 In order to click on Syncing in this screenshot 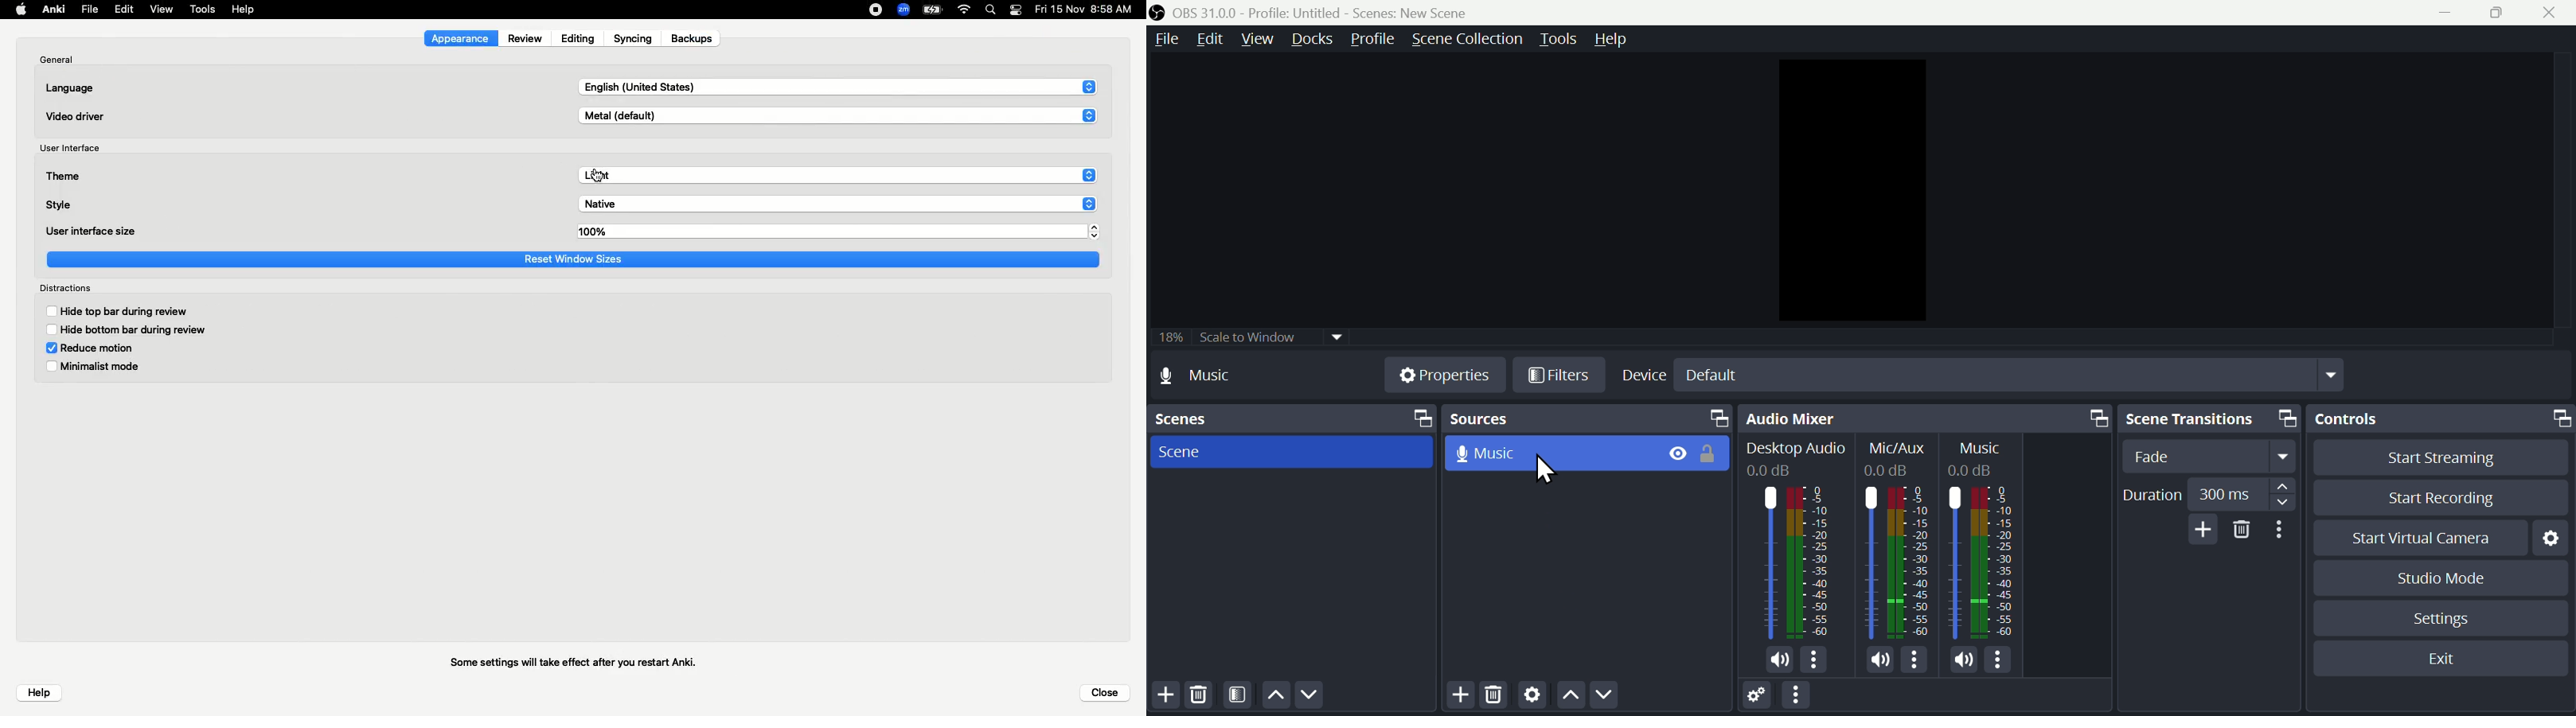, I will do `click(634, 38)`.